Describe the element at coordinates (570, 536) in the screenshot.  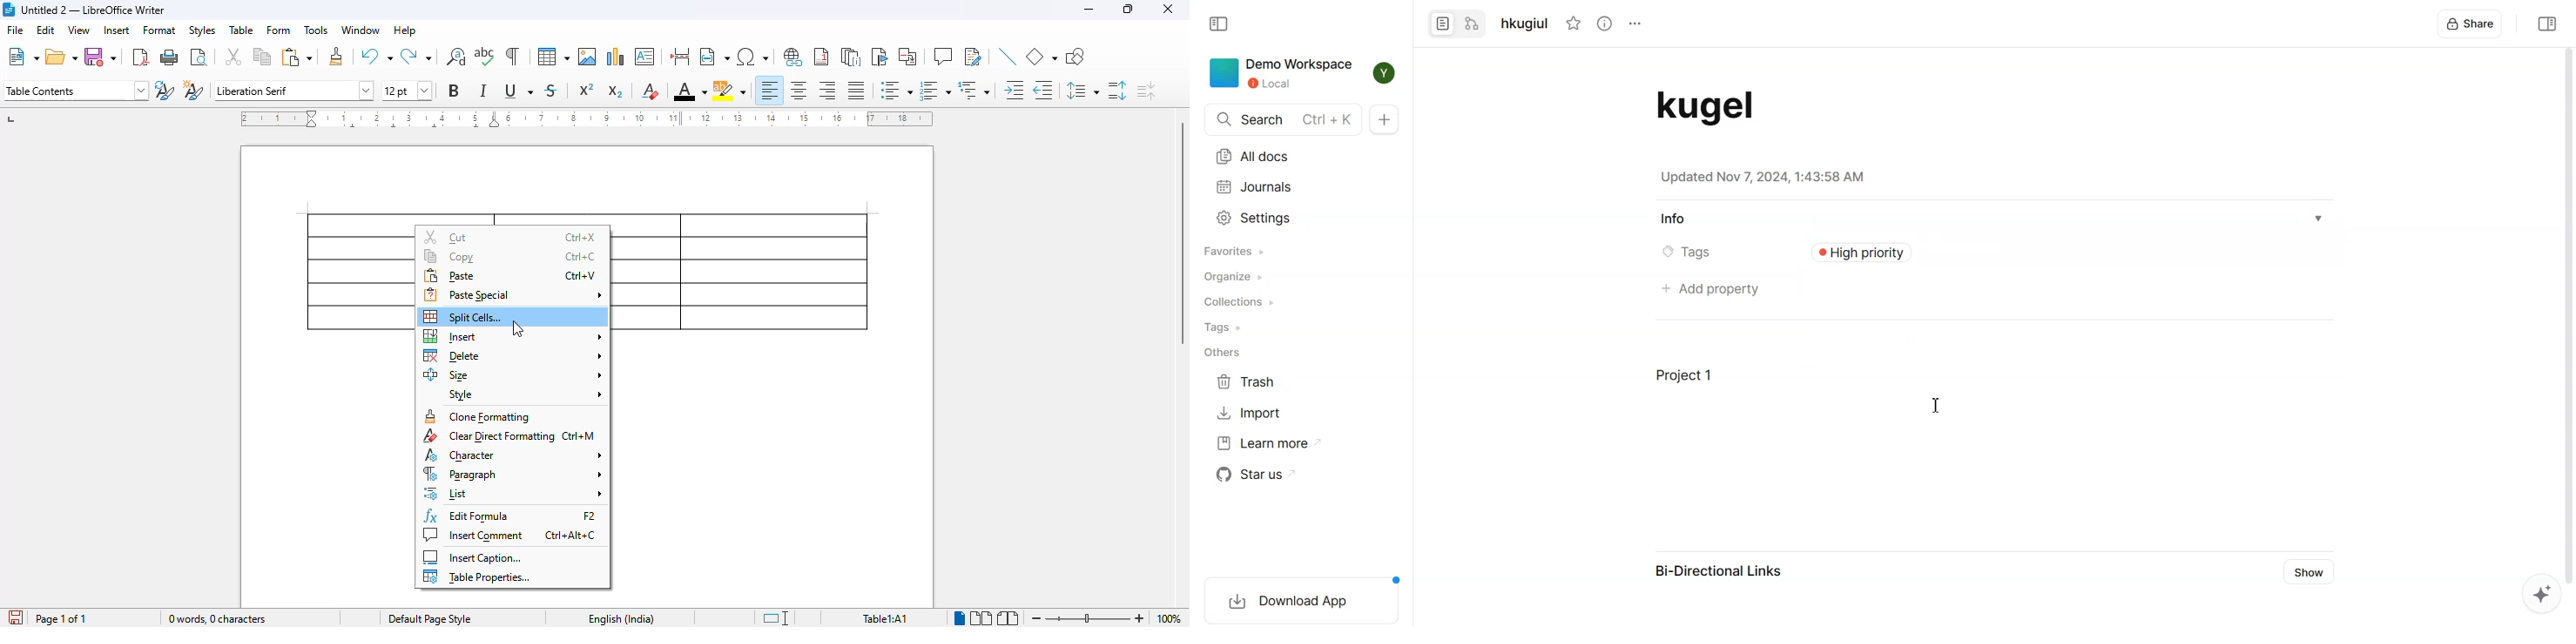
I see `shortcut for insert comment` at that location.